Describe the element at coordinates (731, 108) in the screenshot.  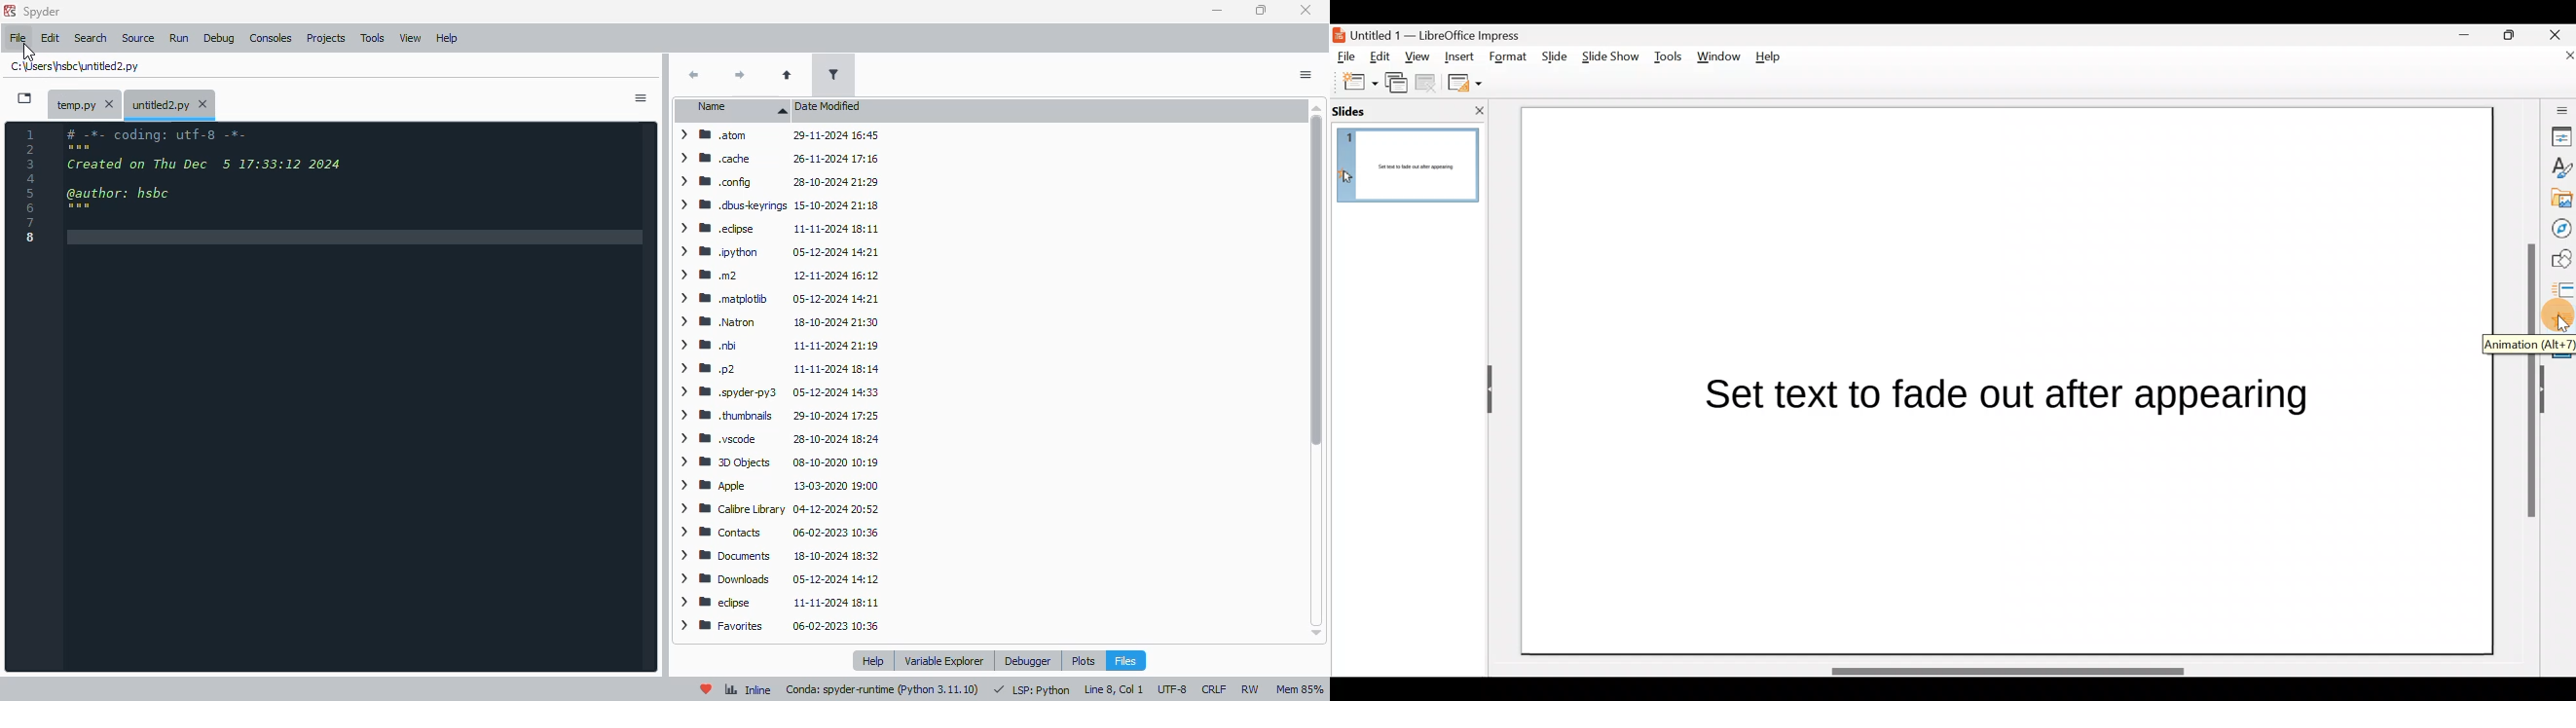
I see `name` at that location.